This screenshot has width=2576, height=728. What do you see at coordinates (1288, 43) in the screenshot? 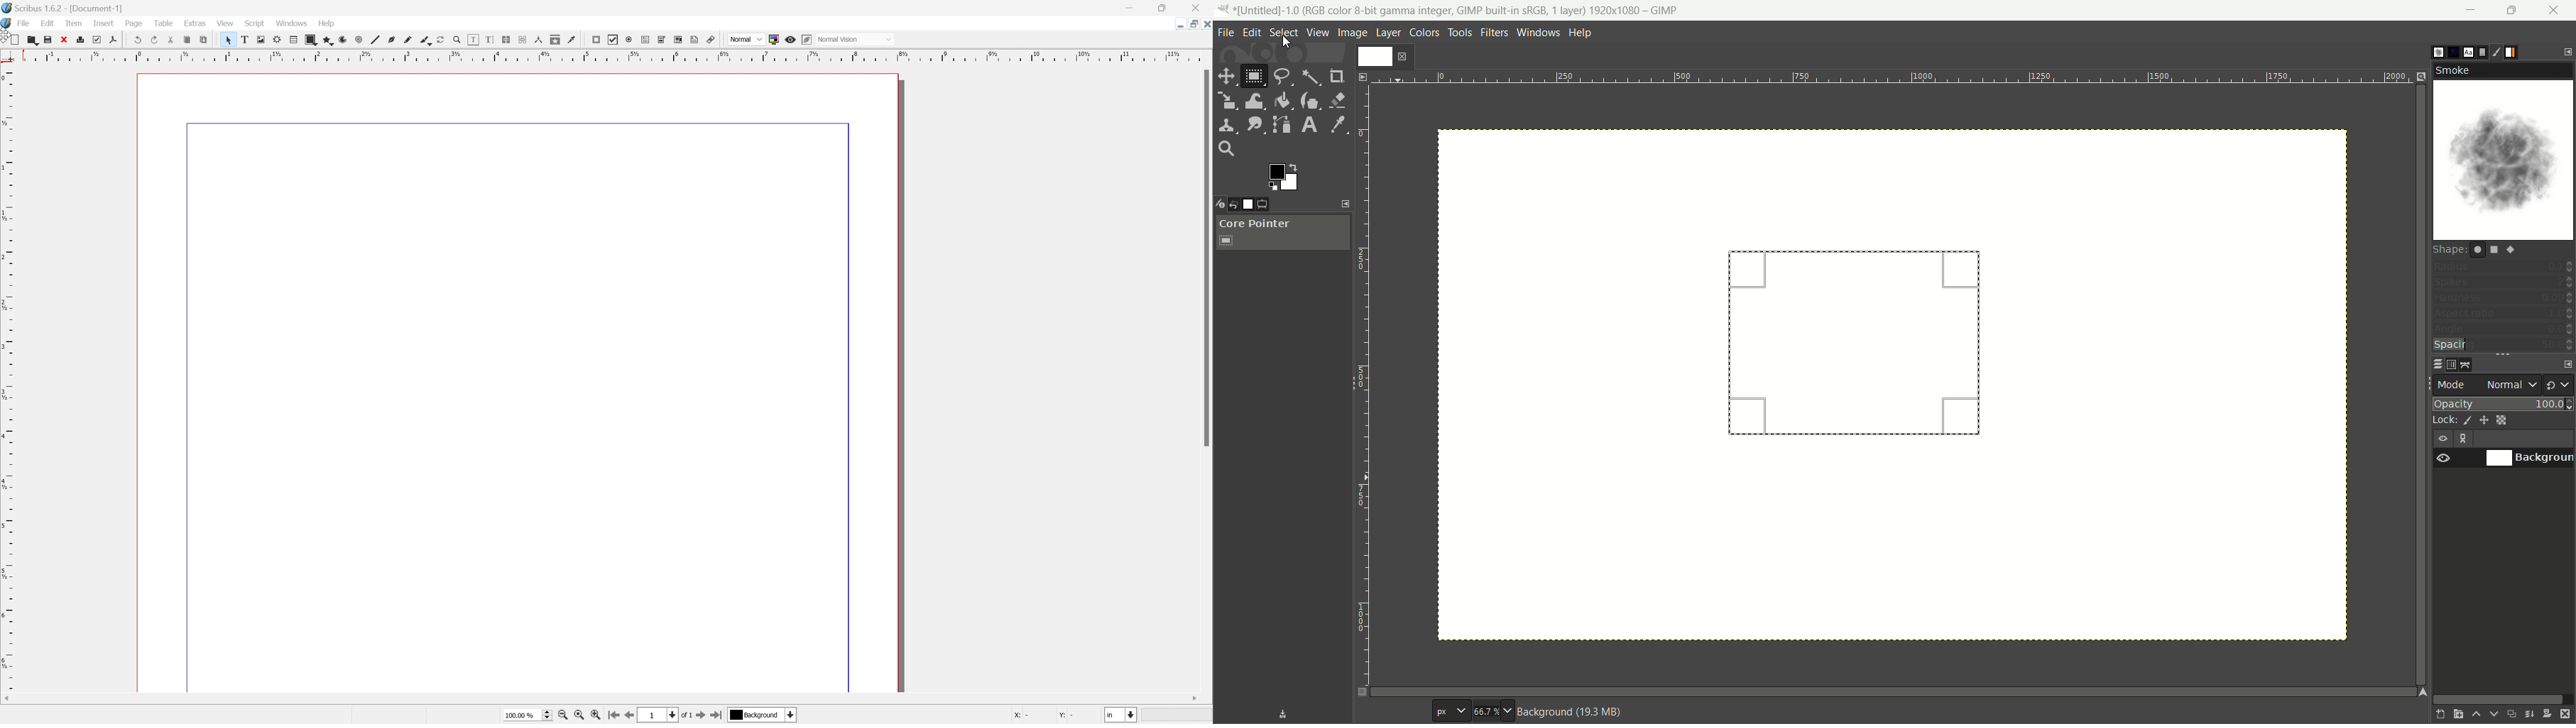
I see `cursor` at bounding box center [1288, 43].